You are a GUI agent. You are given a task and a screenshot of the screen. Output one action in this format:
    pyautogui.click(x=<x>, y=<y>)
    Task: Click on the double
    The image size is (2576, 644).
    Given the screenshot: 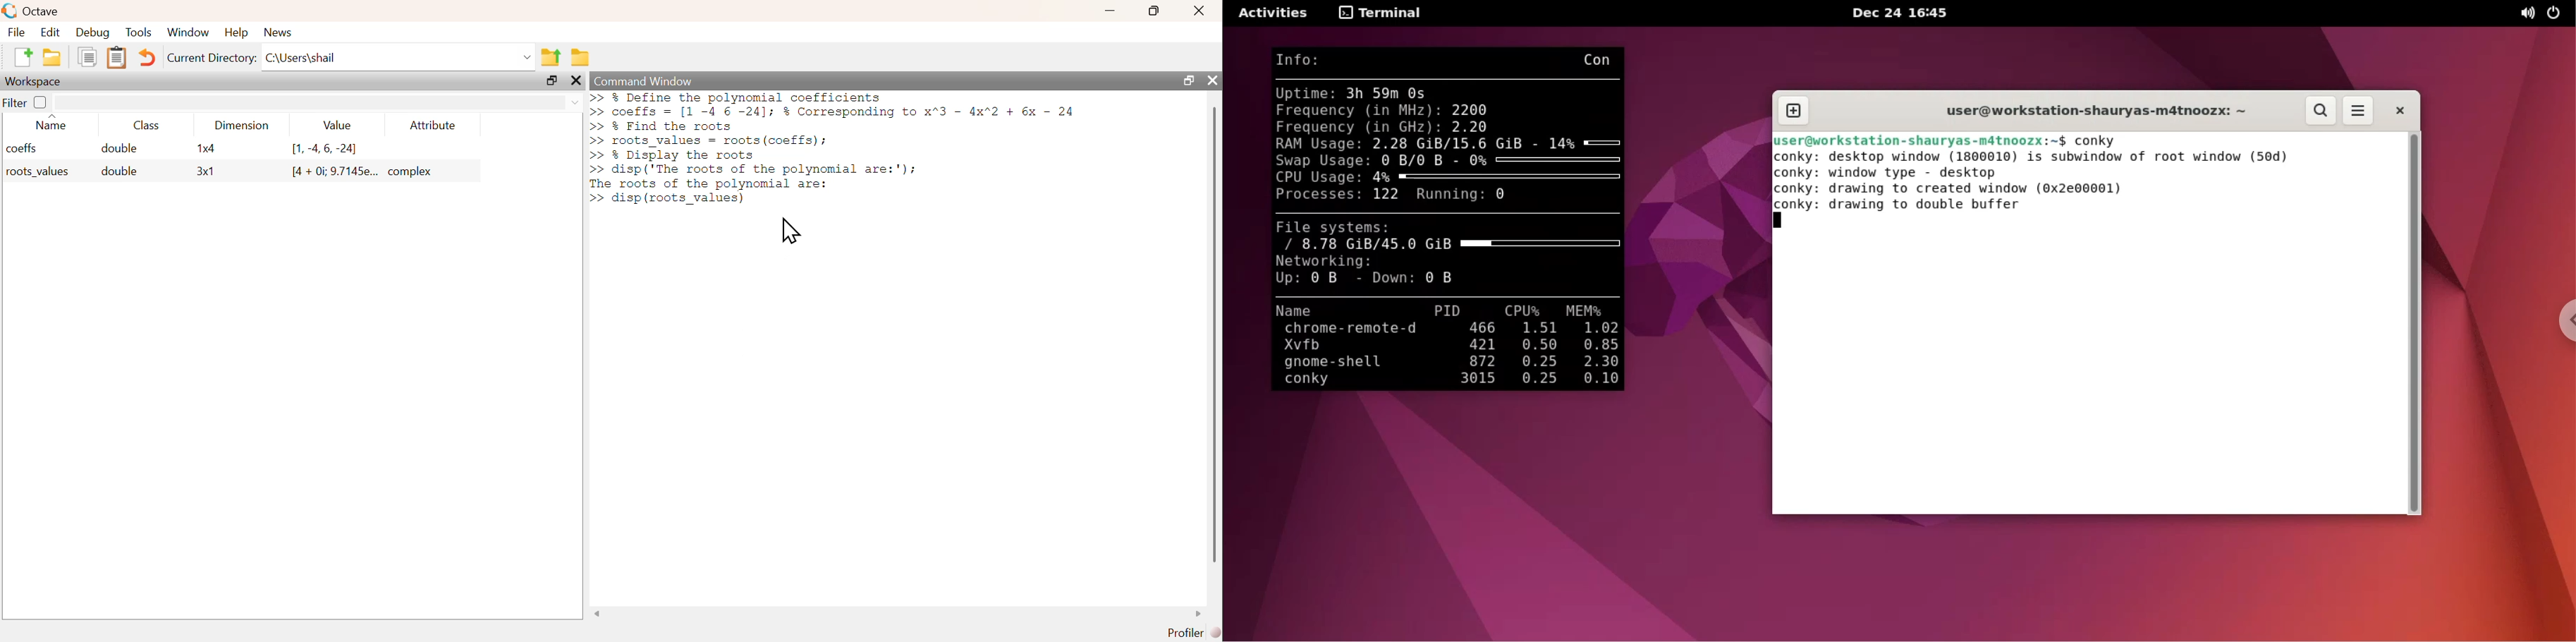 What is the action you would take?
    pyautogui.click(x=121, y=148)
    